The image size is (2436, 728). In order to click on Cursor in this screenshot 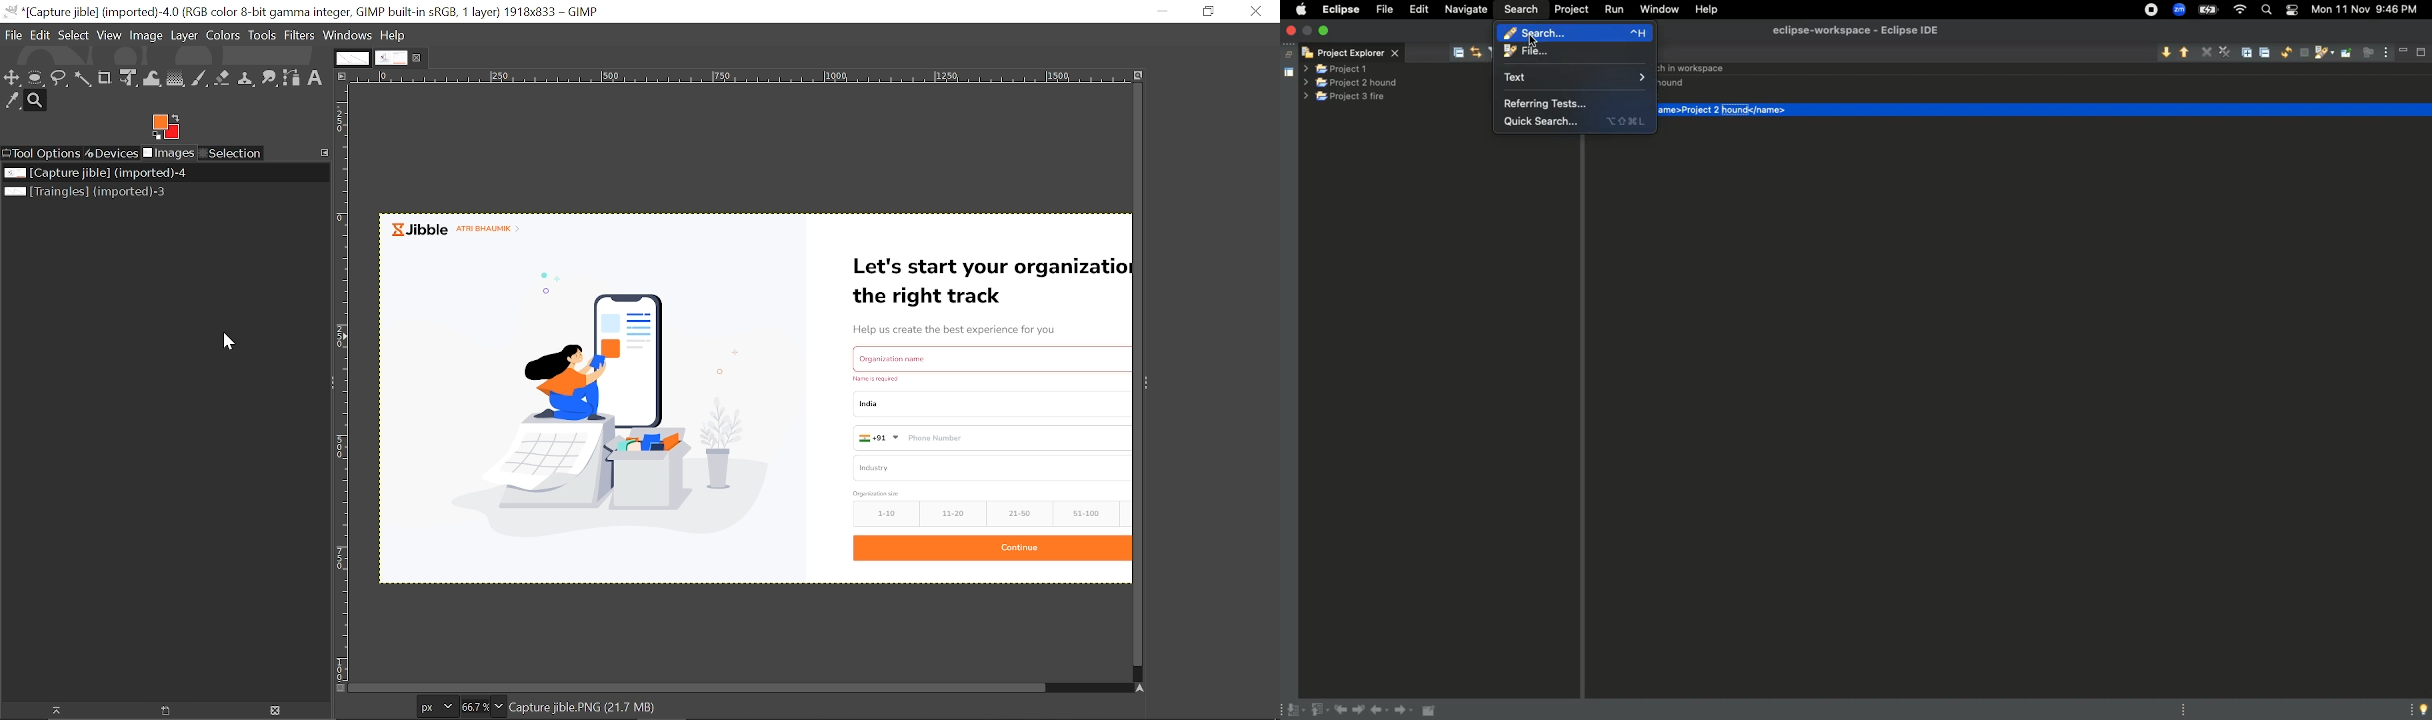, I will do `click(226, 344)`.